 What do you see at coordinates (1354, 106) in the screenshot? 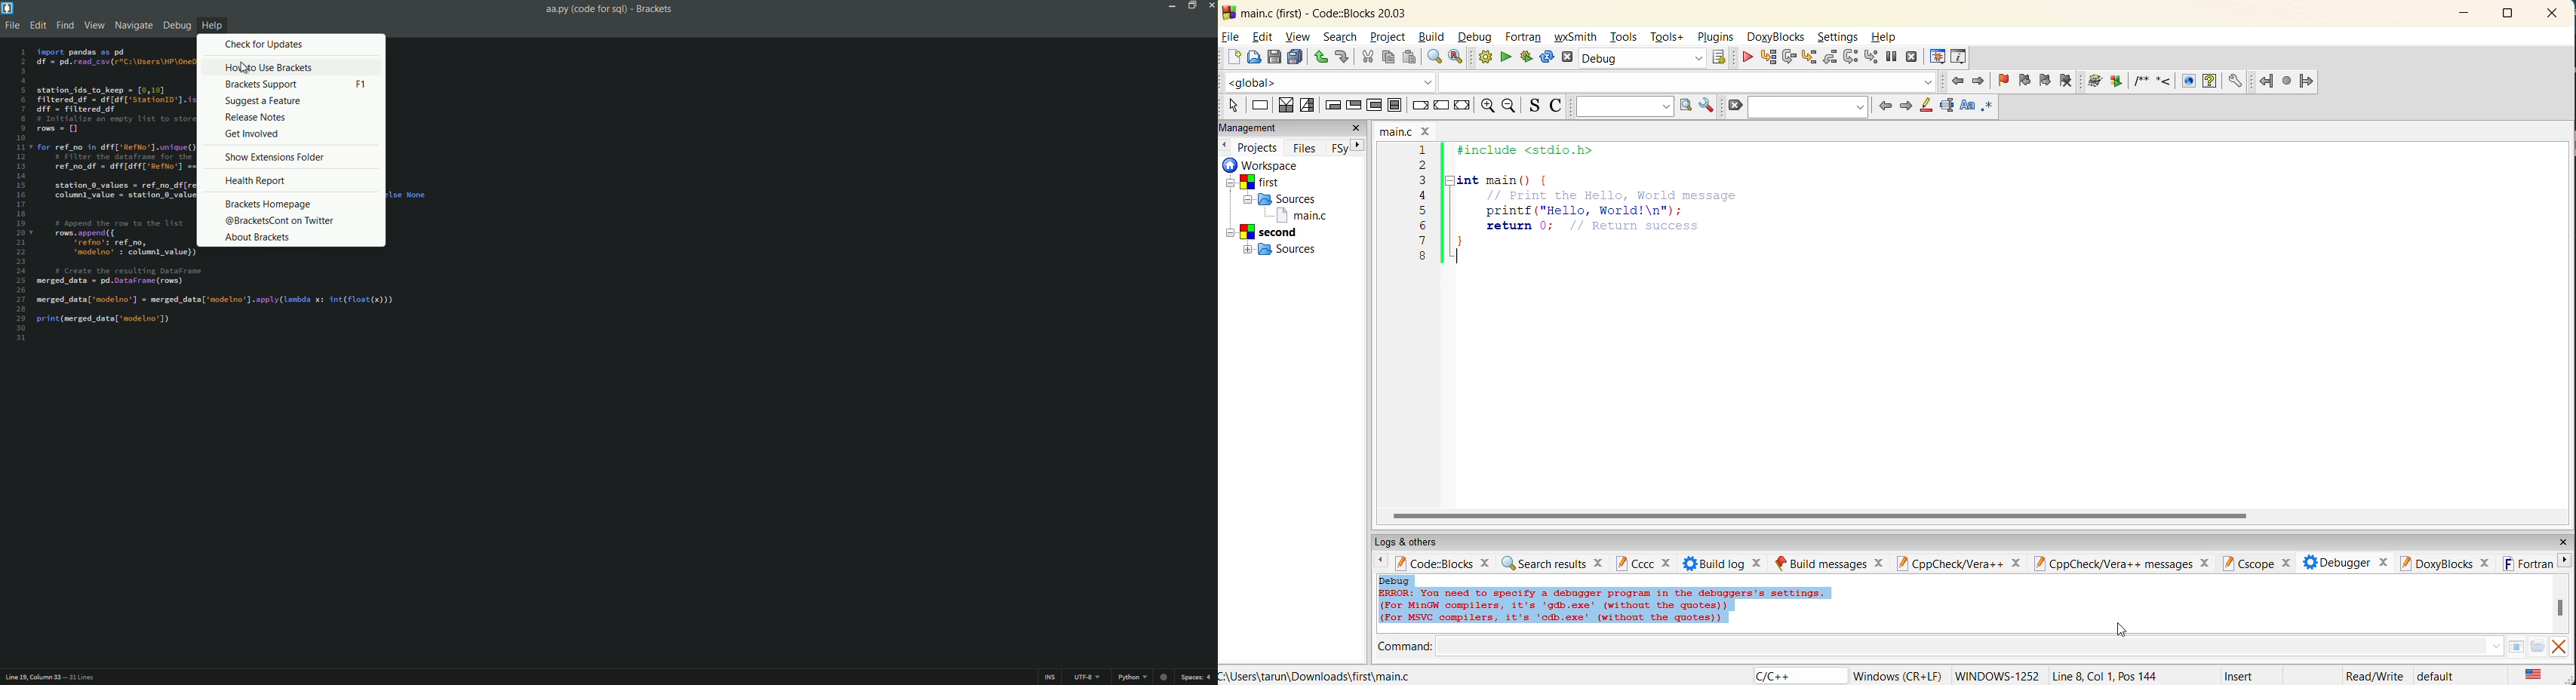
I see `exit condition loop` at bounding box center [1354, 106].